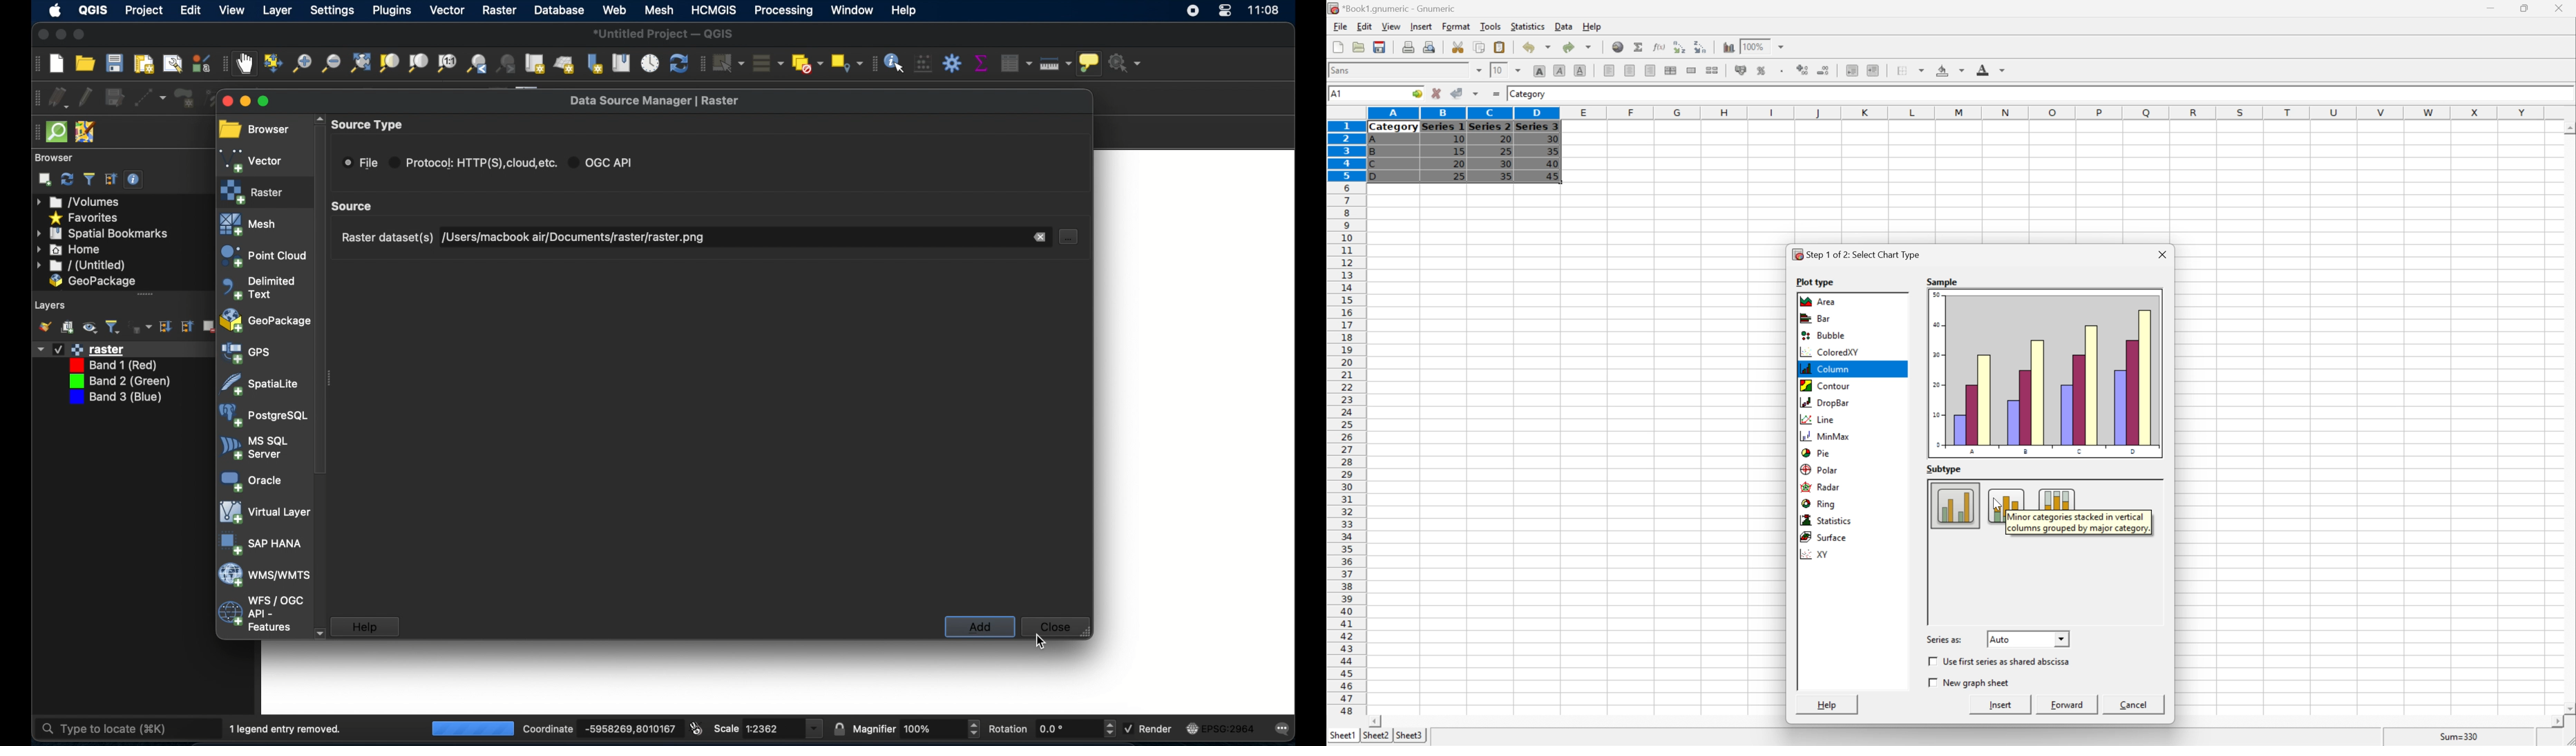  Describe the element at coordinates (1679, 47) in the screenshot. I see `Sort the selected region in ascending order based on the first column selected` at that location.